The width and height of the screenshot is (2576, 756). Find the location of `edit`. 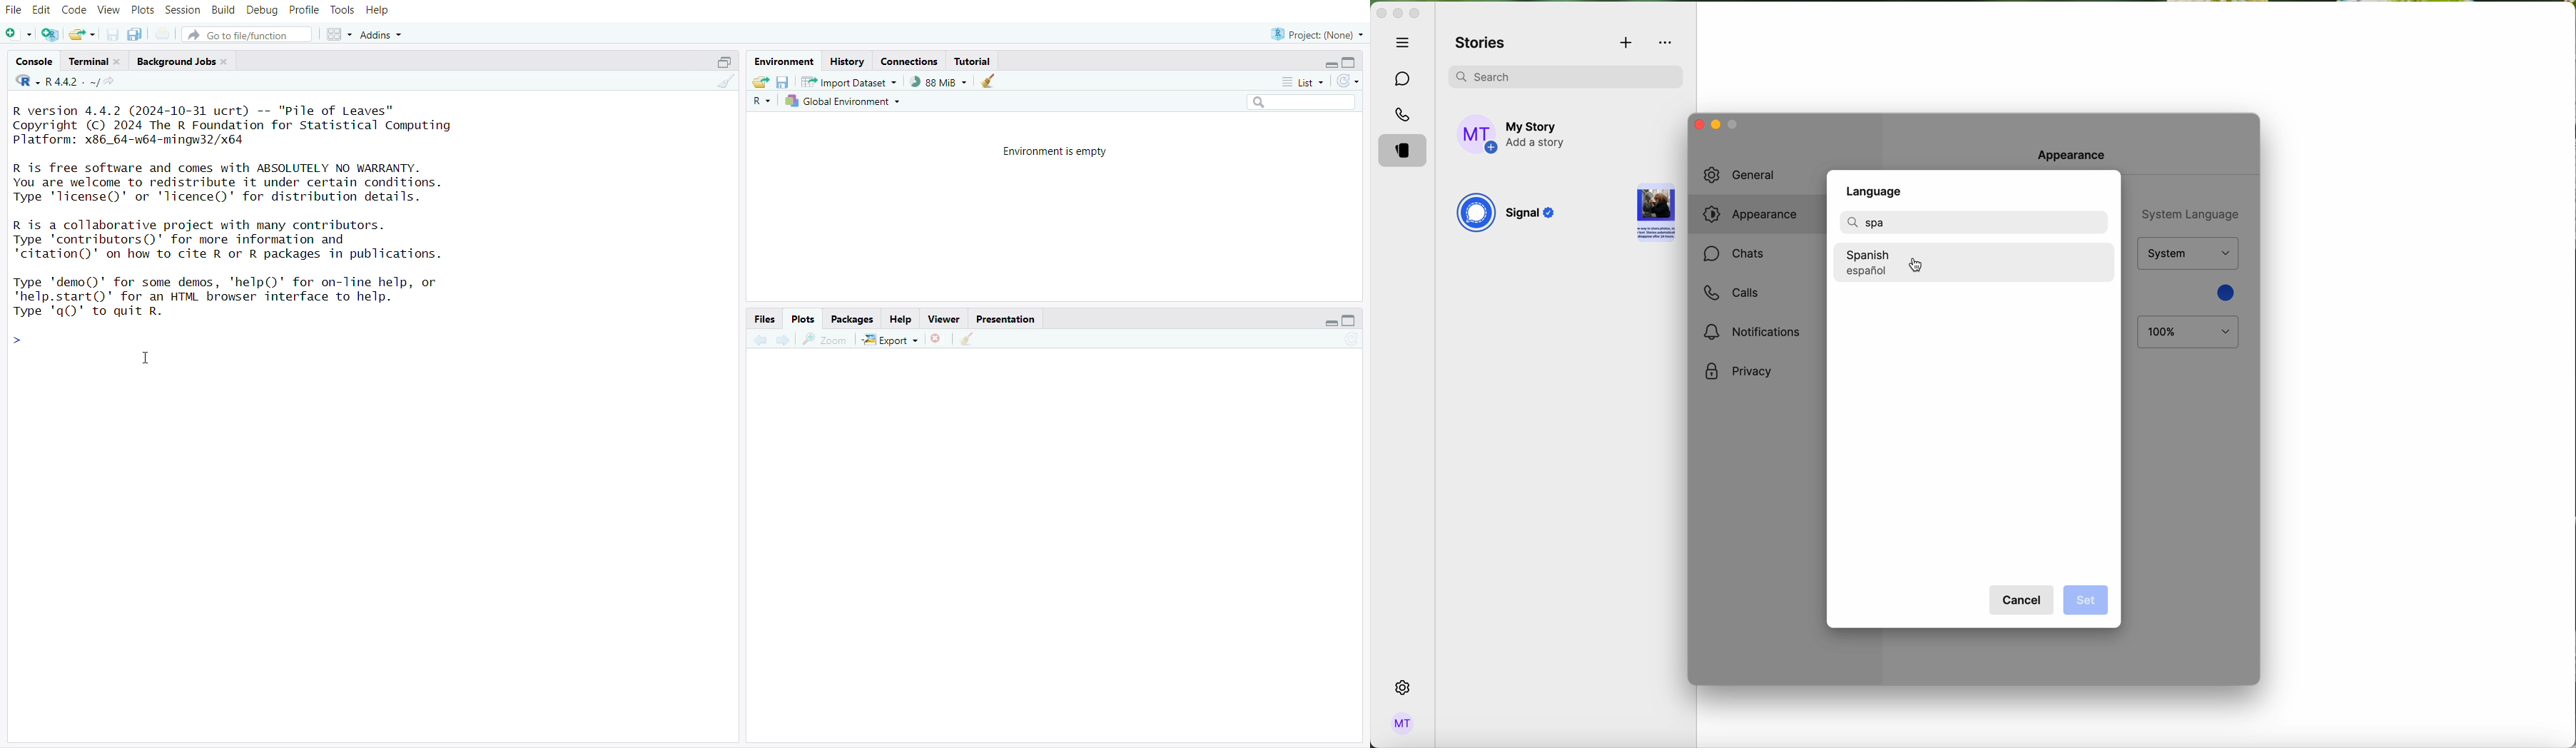

edit is located at coordinates (44, 11).